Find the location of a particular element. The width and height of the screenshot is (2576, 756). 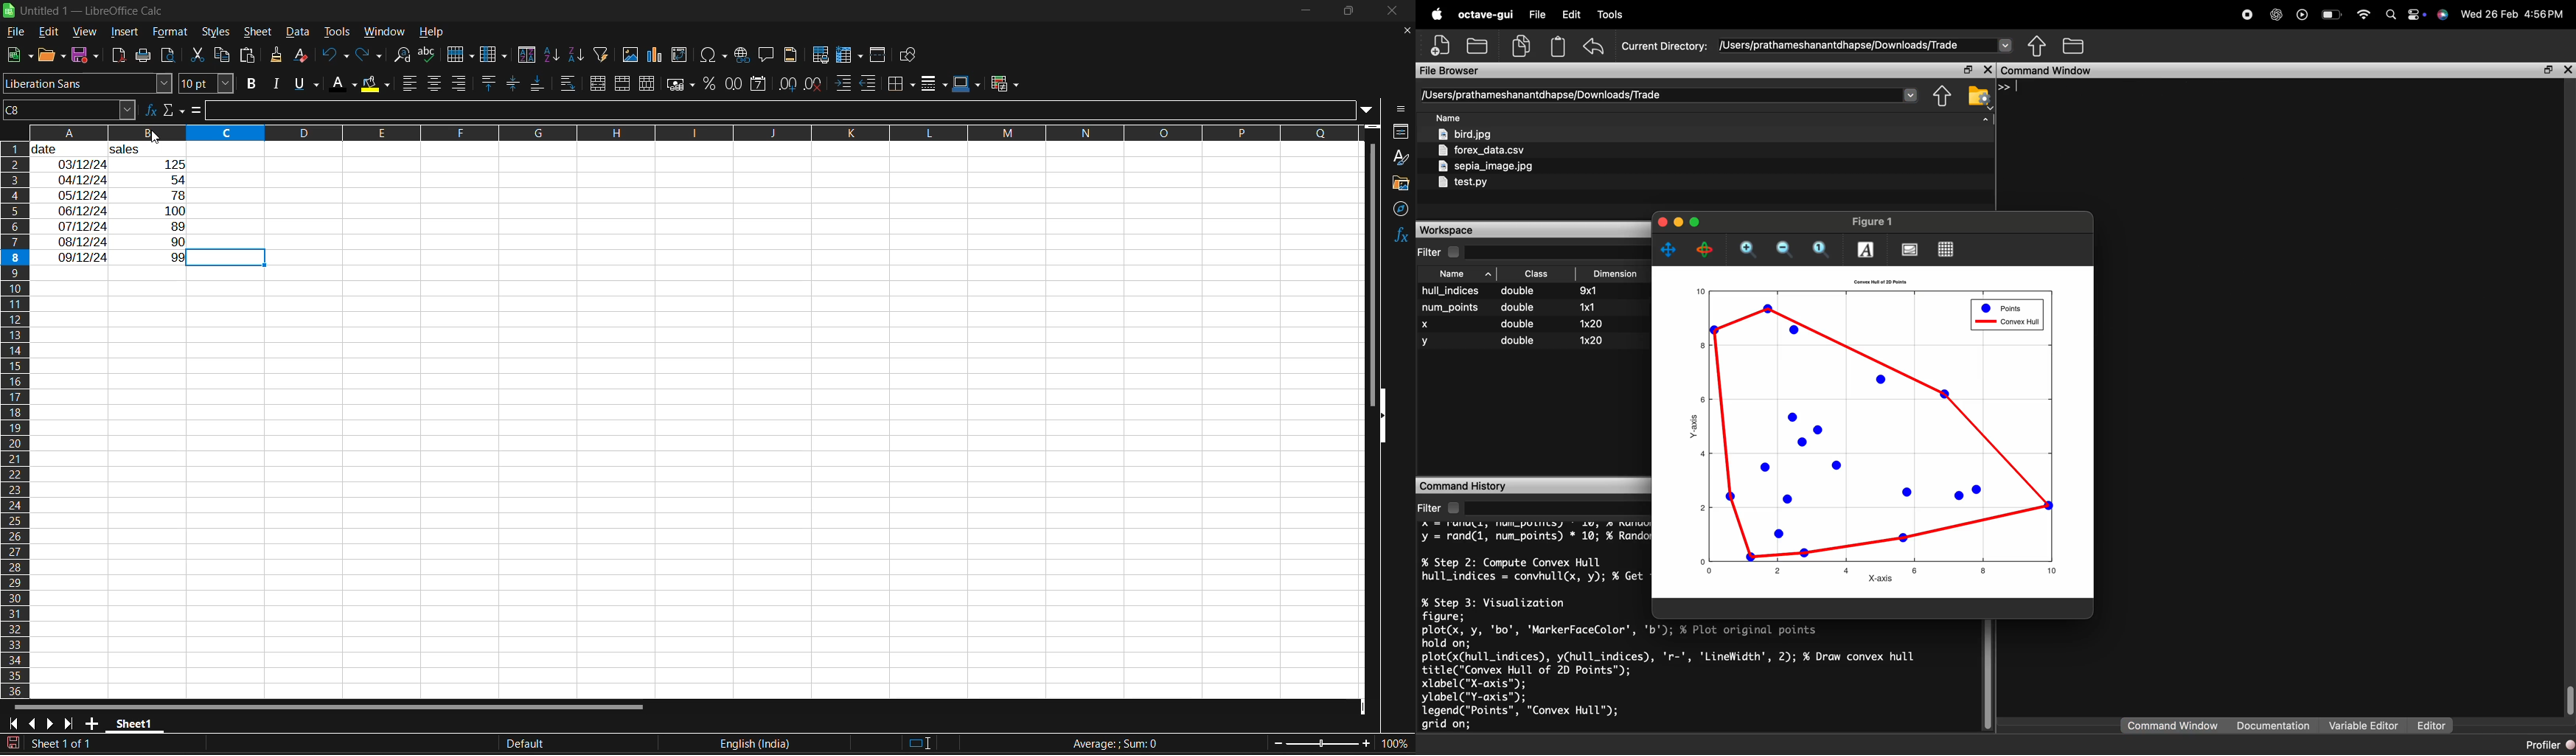

toggle print preview is located at coordinates (168, 53).